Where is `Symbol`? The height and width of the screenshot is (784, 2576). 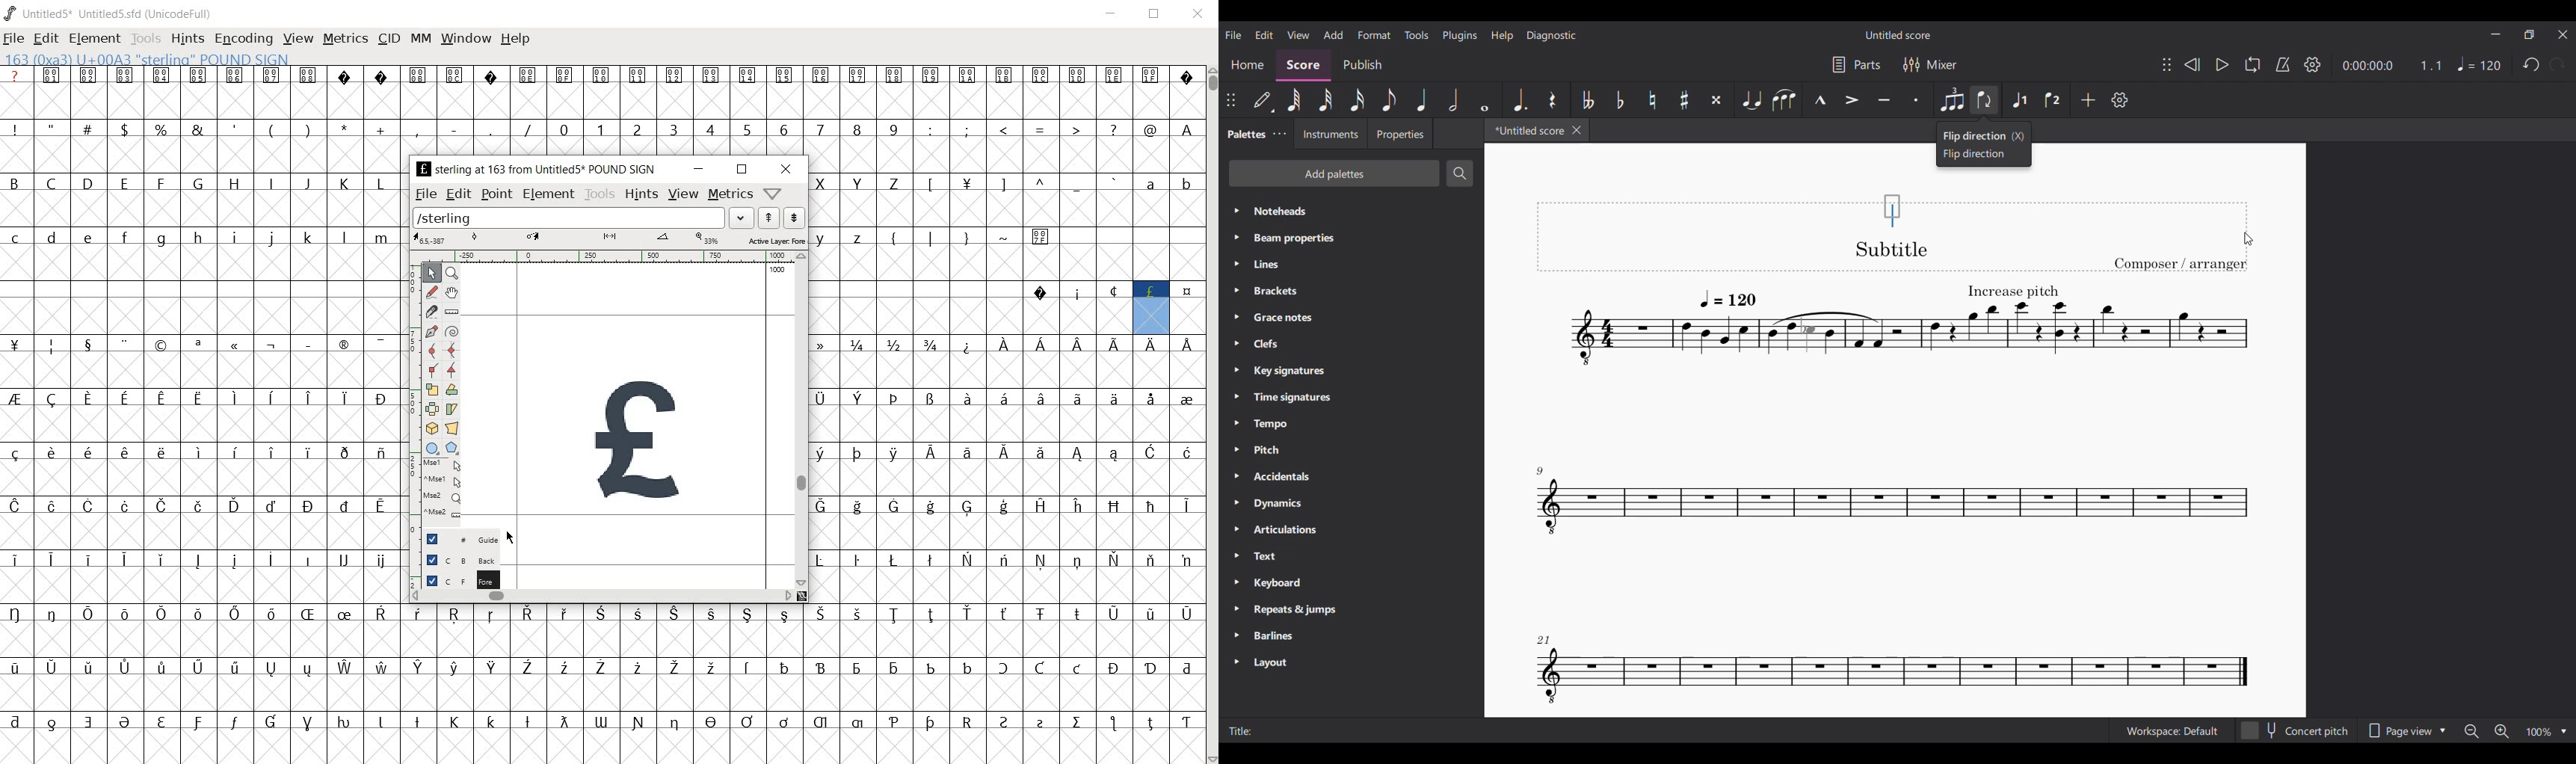 Symbol is located at coordinates (85, 558).